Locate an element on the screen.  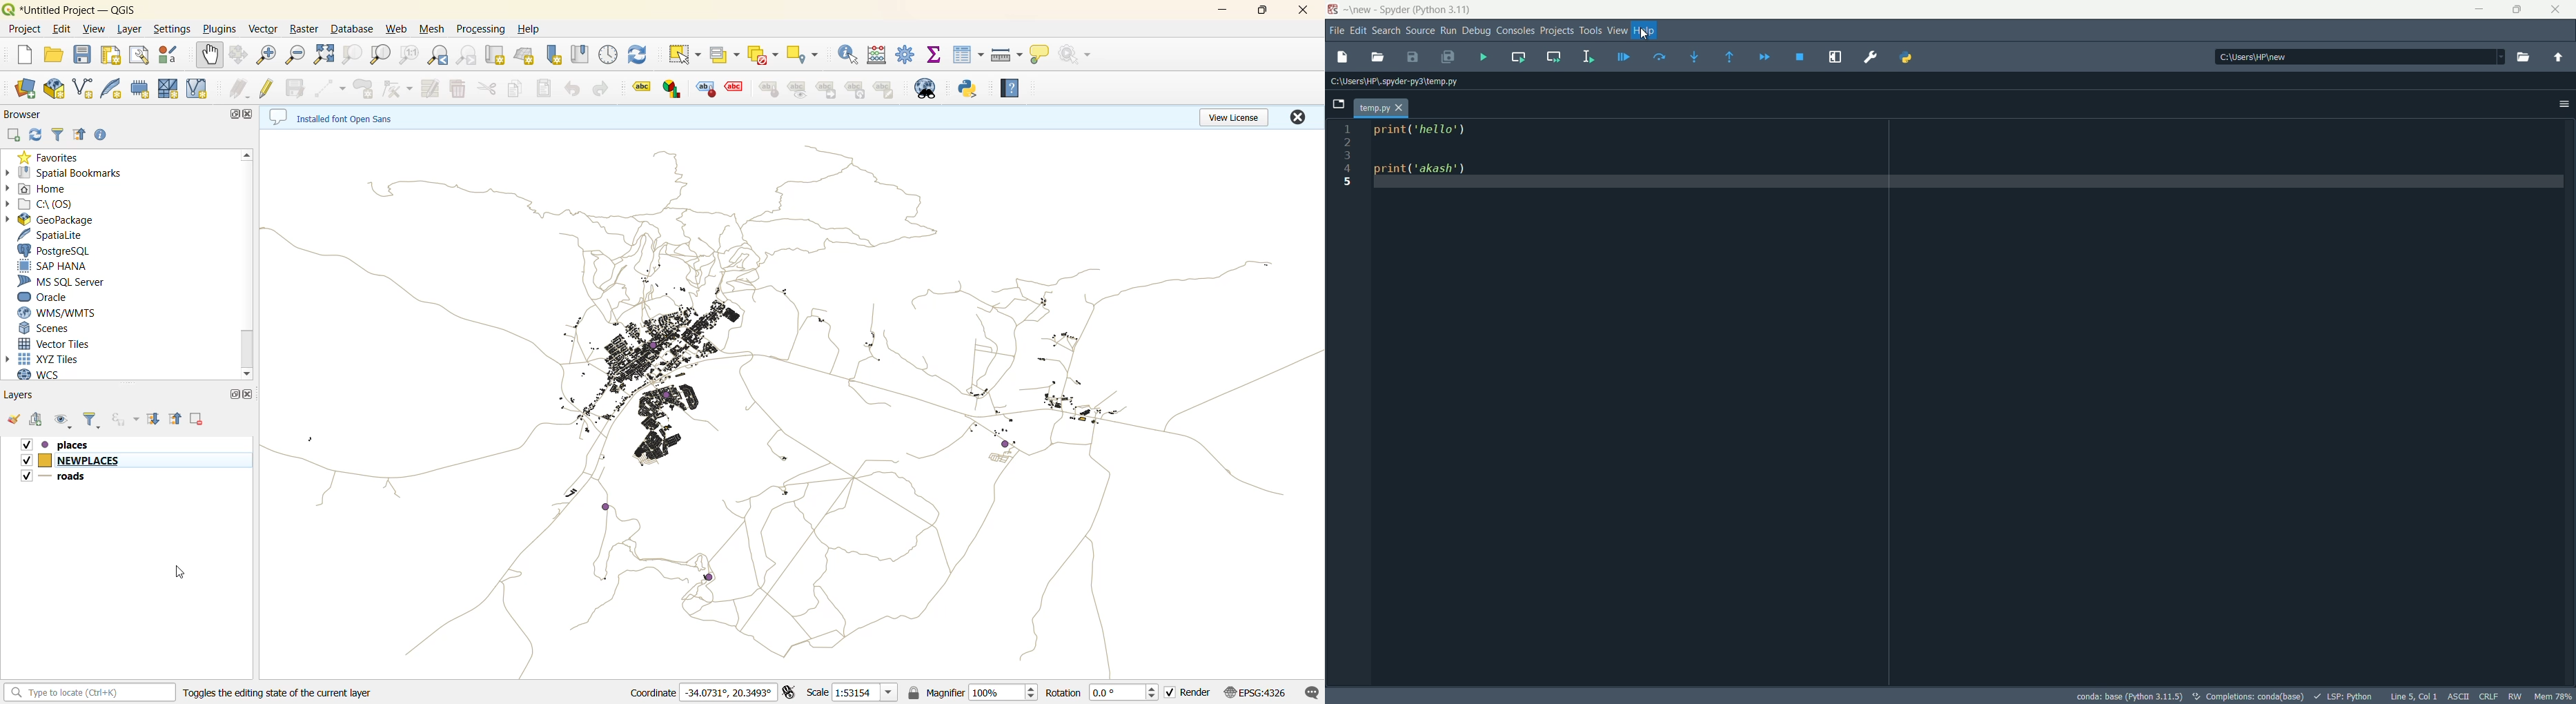
tools menu is located at coordinates (1591, 30).